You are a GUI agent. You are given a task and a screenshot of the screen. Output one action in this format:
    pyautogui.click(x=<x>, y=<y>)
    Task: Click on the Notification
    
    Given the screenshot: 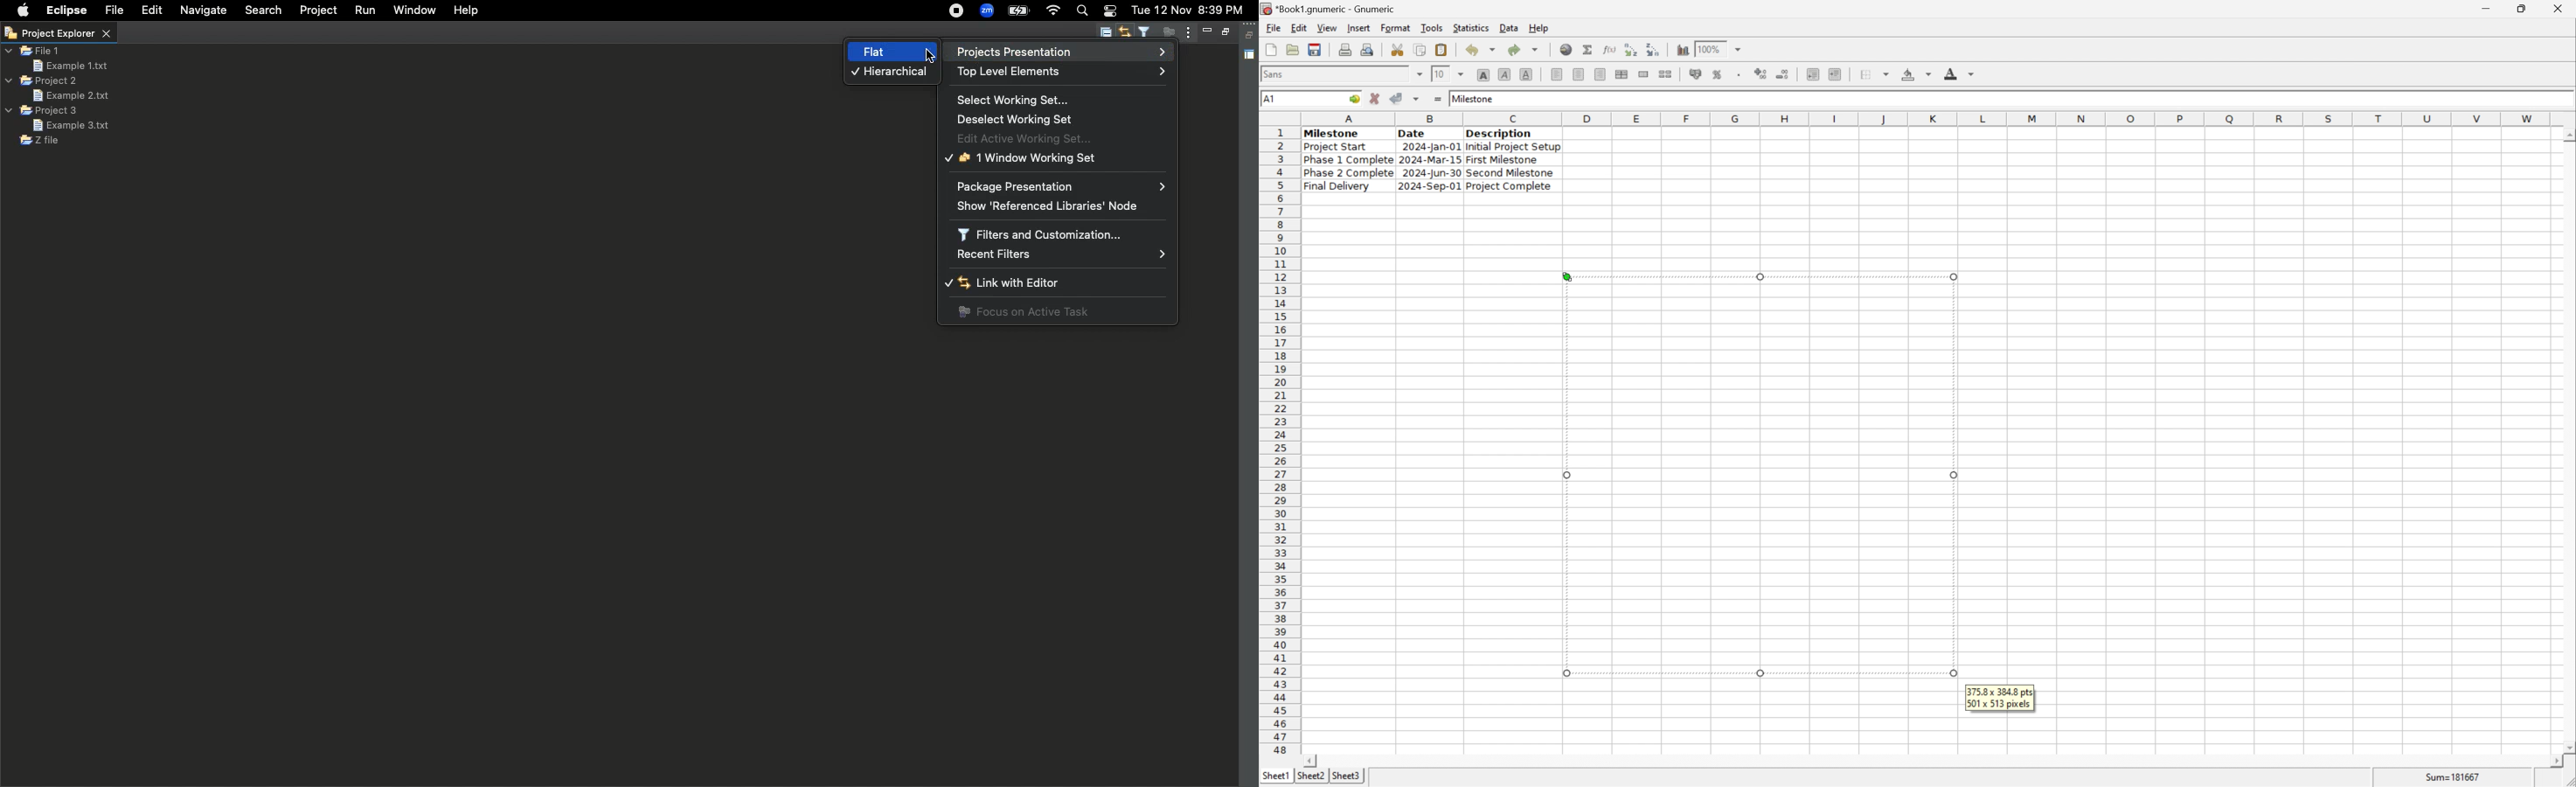 What is the action you would take?
    pyautogui.click(x=1110, y=11)
    